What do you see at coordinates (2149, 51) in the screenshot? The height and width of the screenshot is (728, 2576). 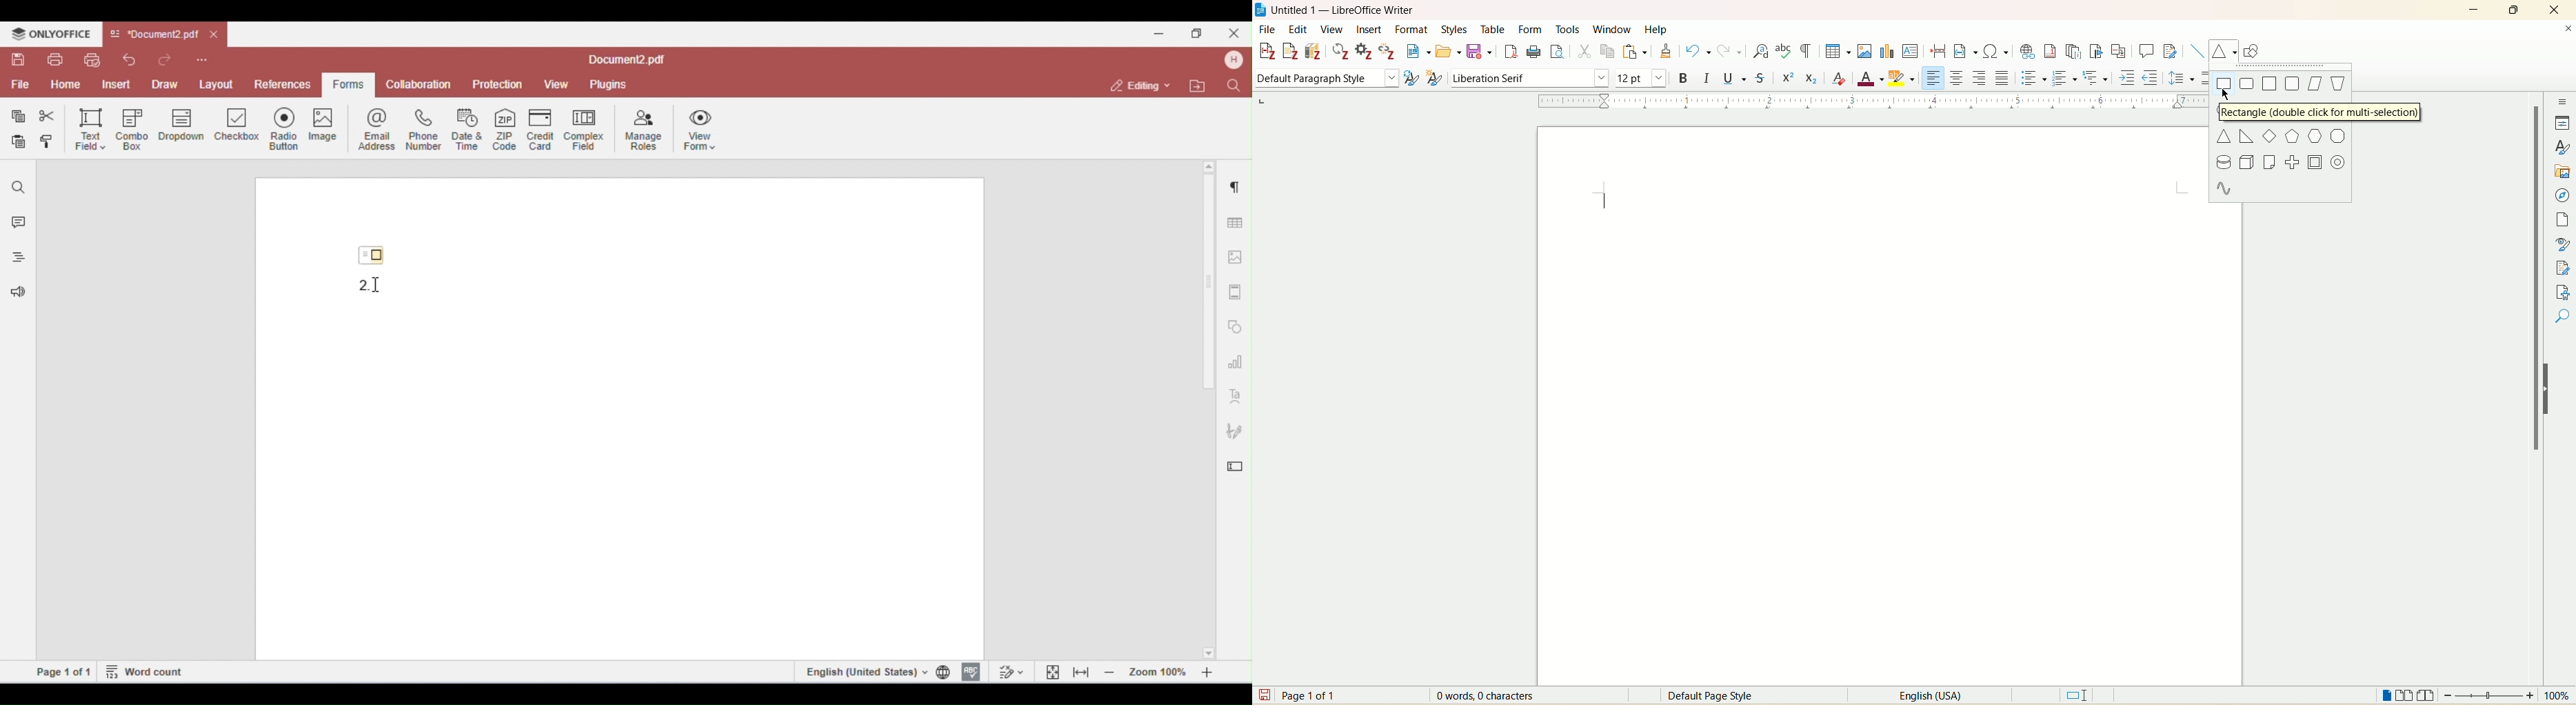 I see `insert comment` at bounding box center [2149, 51].